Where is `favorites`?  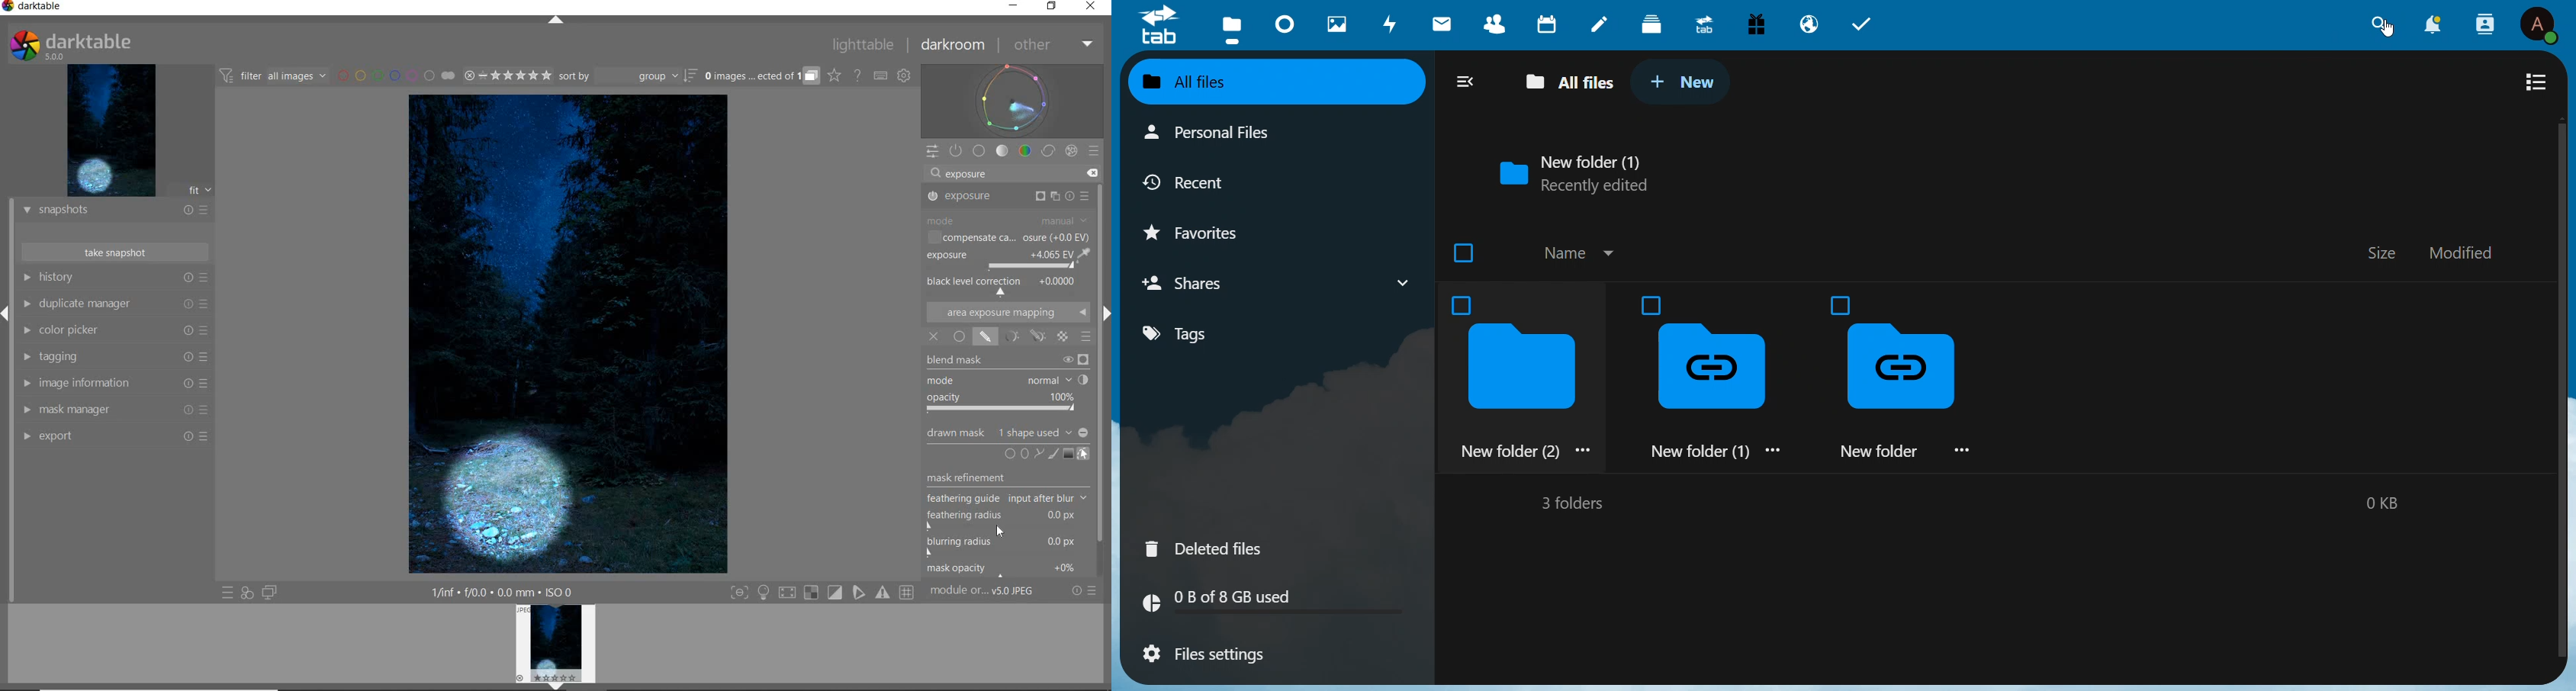
favorites is located at coordinates (1199, 232).